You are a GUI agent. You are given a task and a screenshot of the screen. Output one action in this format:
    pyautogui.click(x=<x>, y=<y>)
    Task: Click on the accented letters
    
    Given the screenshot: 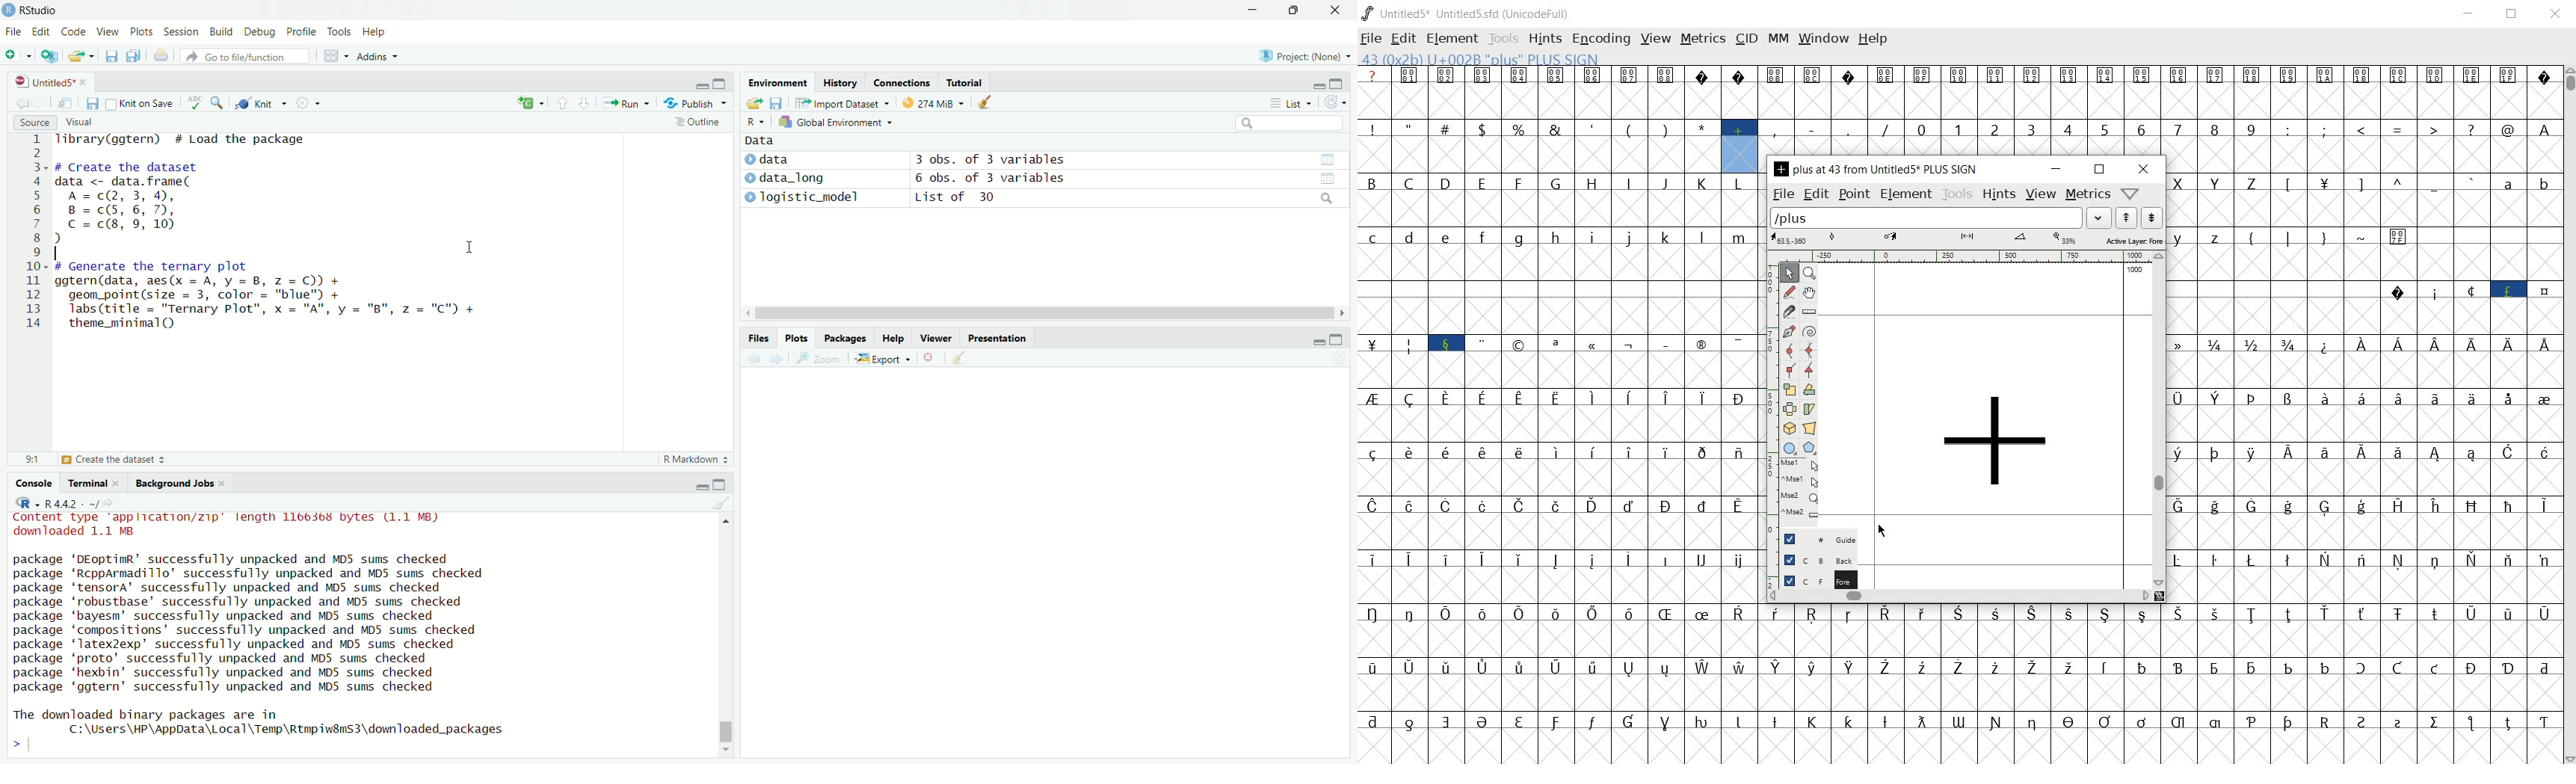 What is the action you would take?
    pyautogui.click(x=1575, y=522)
    